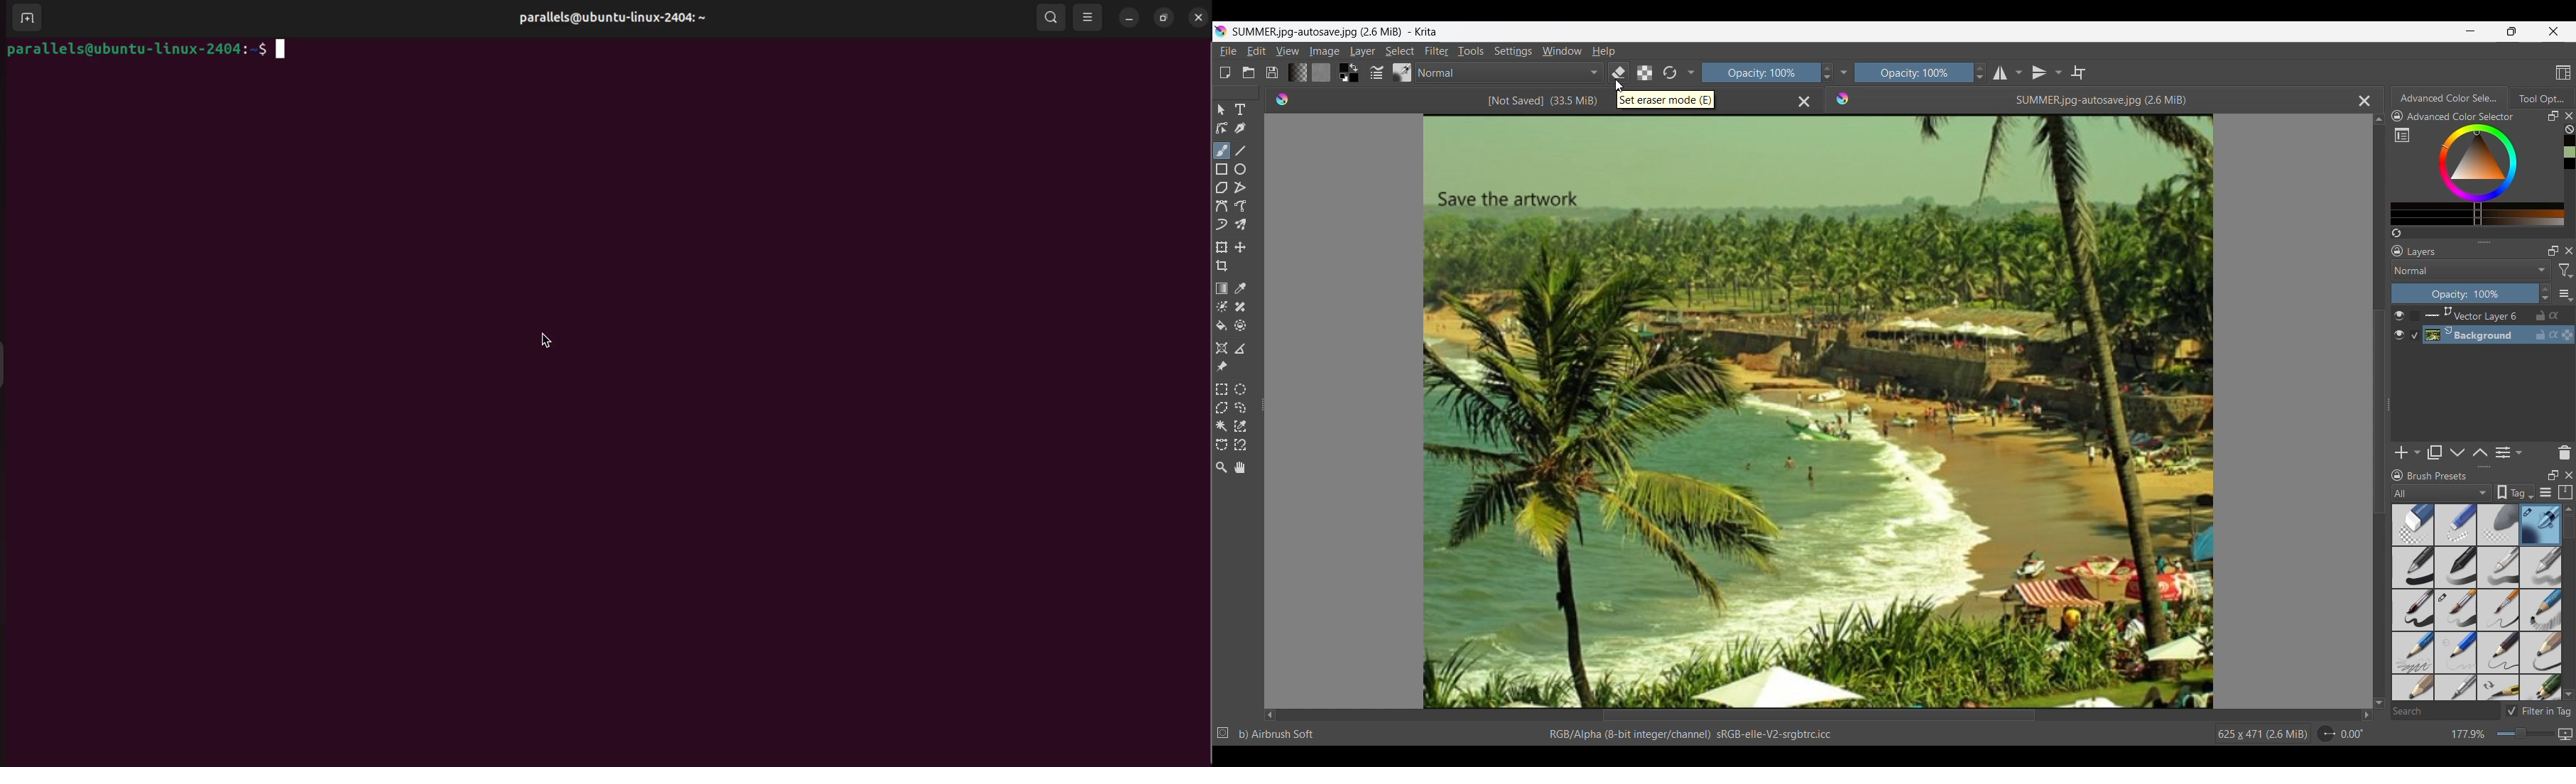 The width and height of the screenshot is (2576, 784). I want to click on Normal, so click(1509, 72).